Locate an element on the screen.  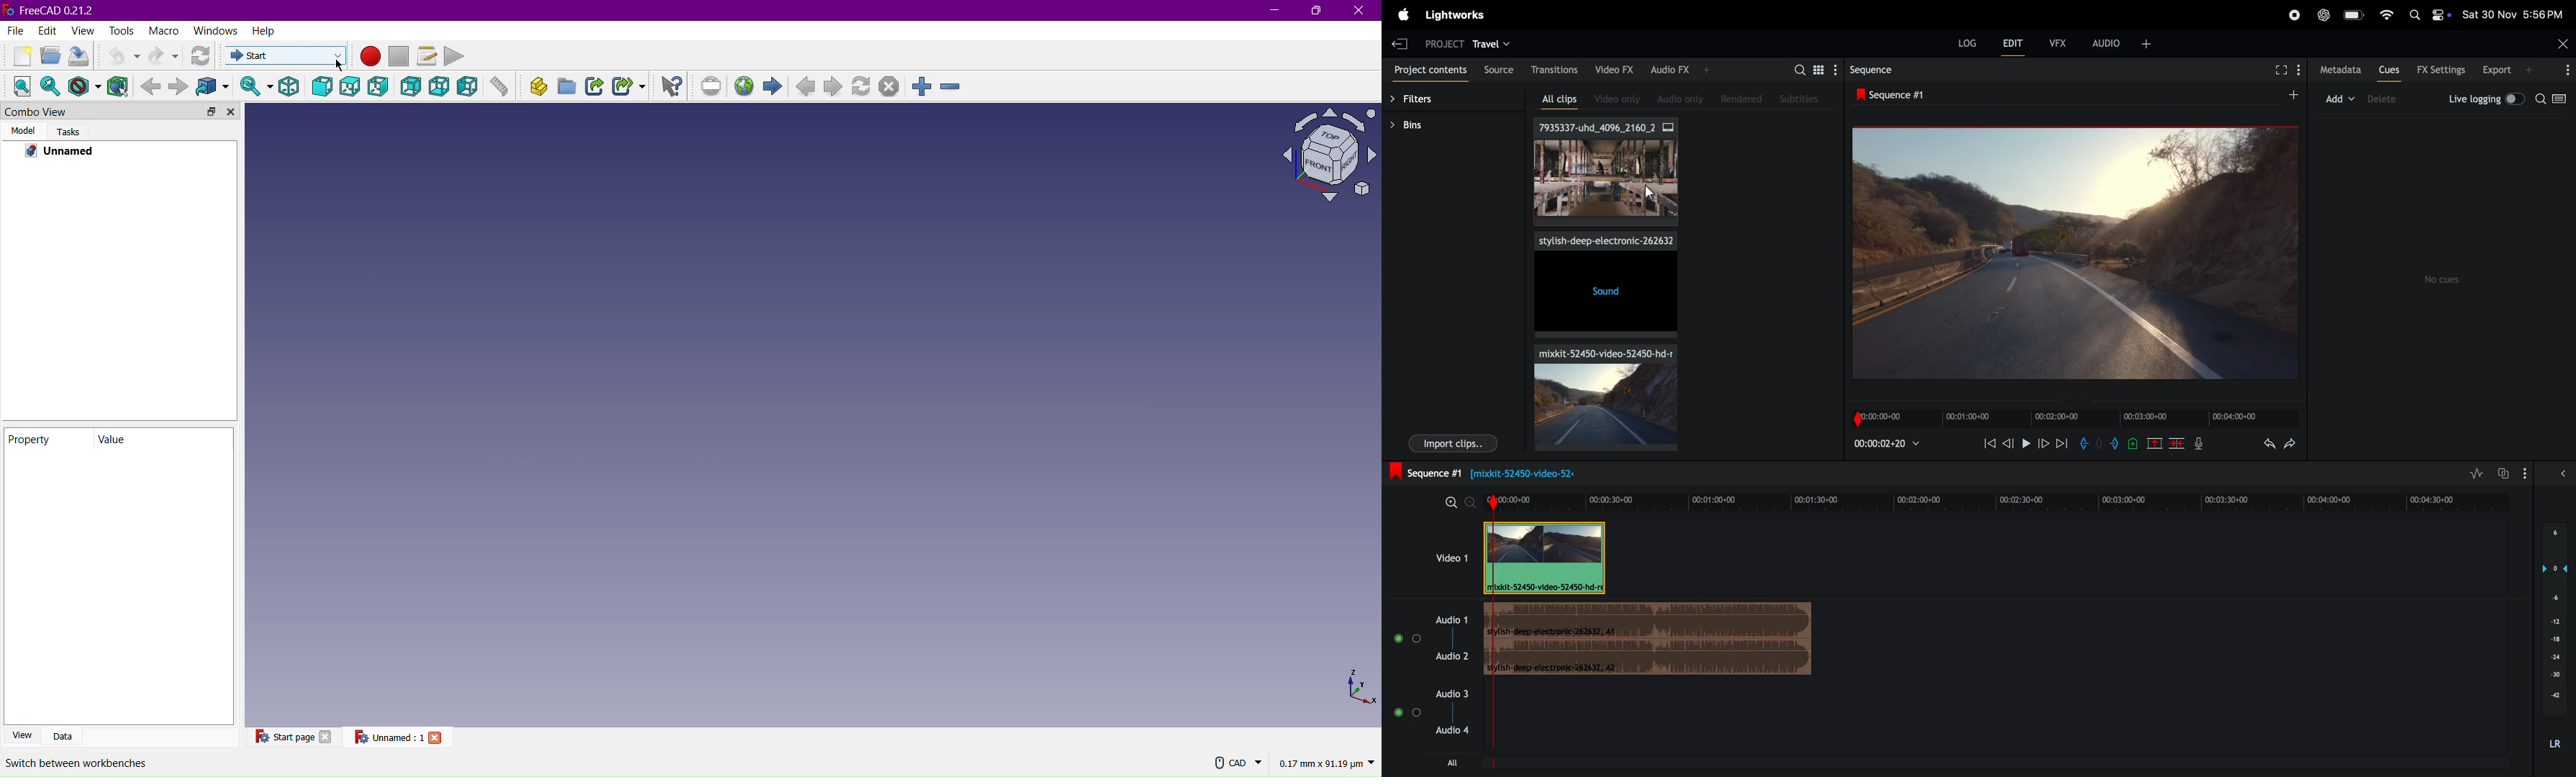
Minimize is located at coordinates (1273, 10).